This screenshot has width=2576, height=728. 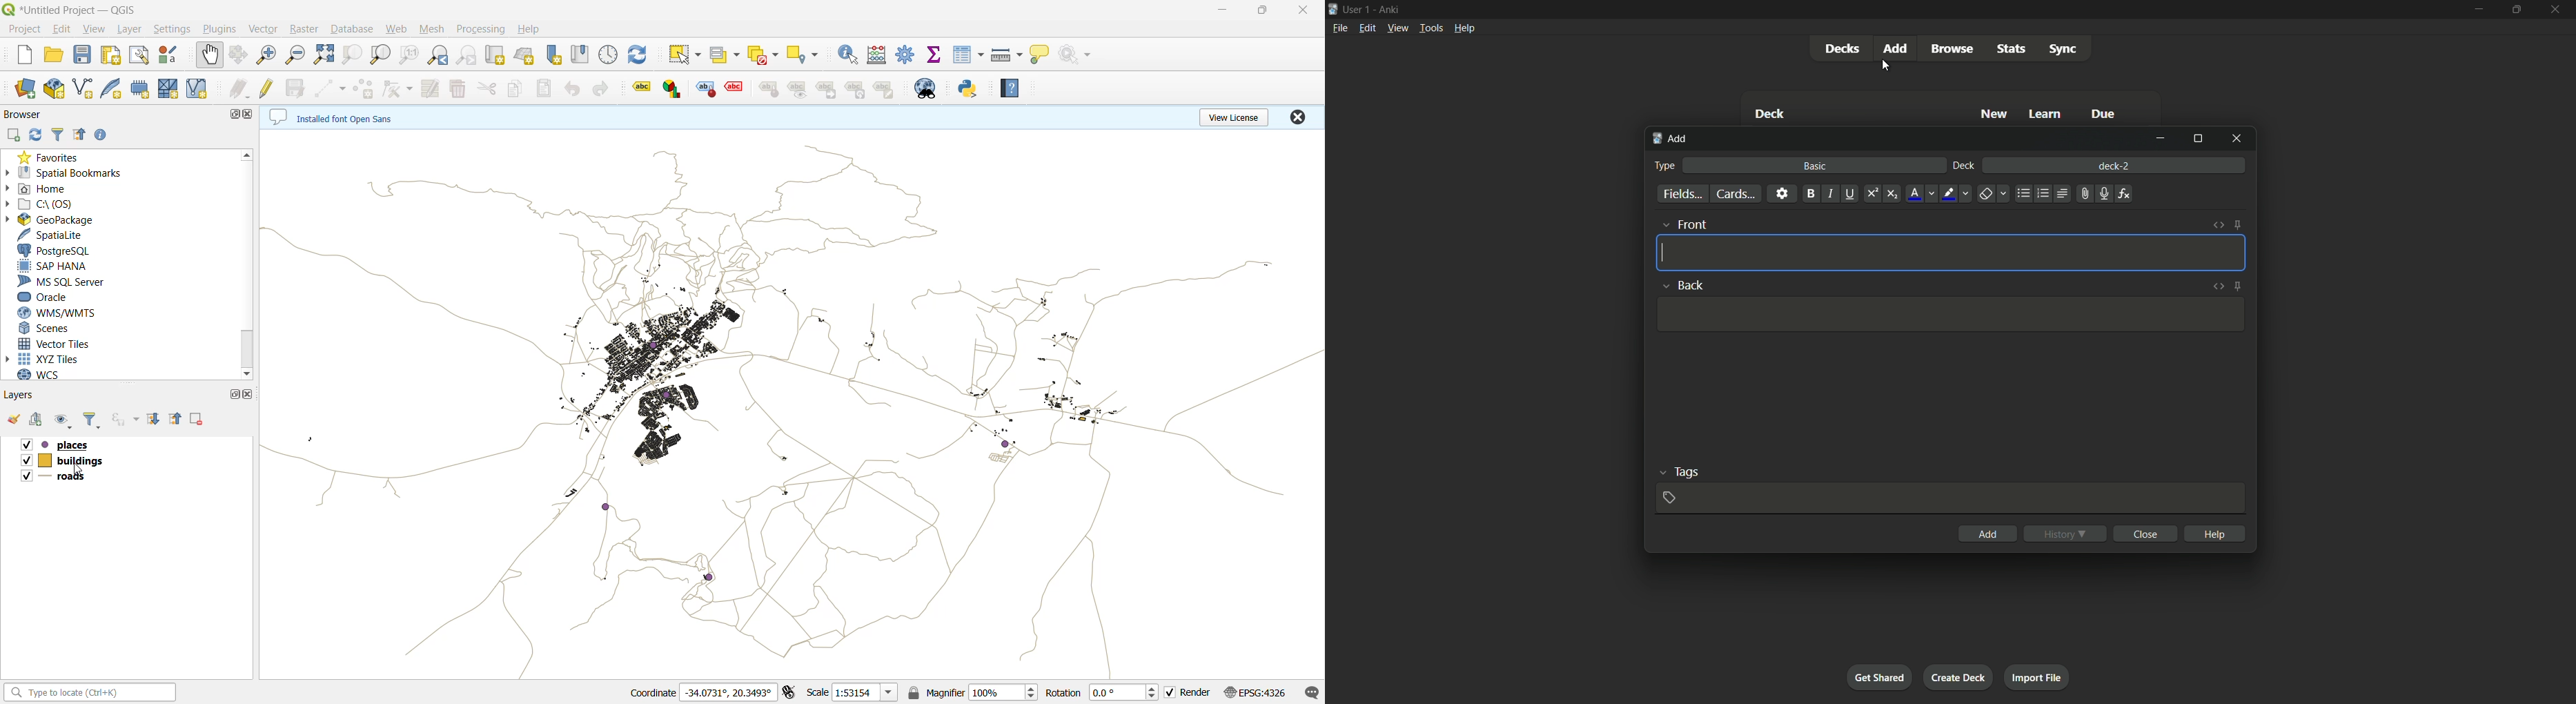 I want to click on unordered list, so click(x=2022, y=194).